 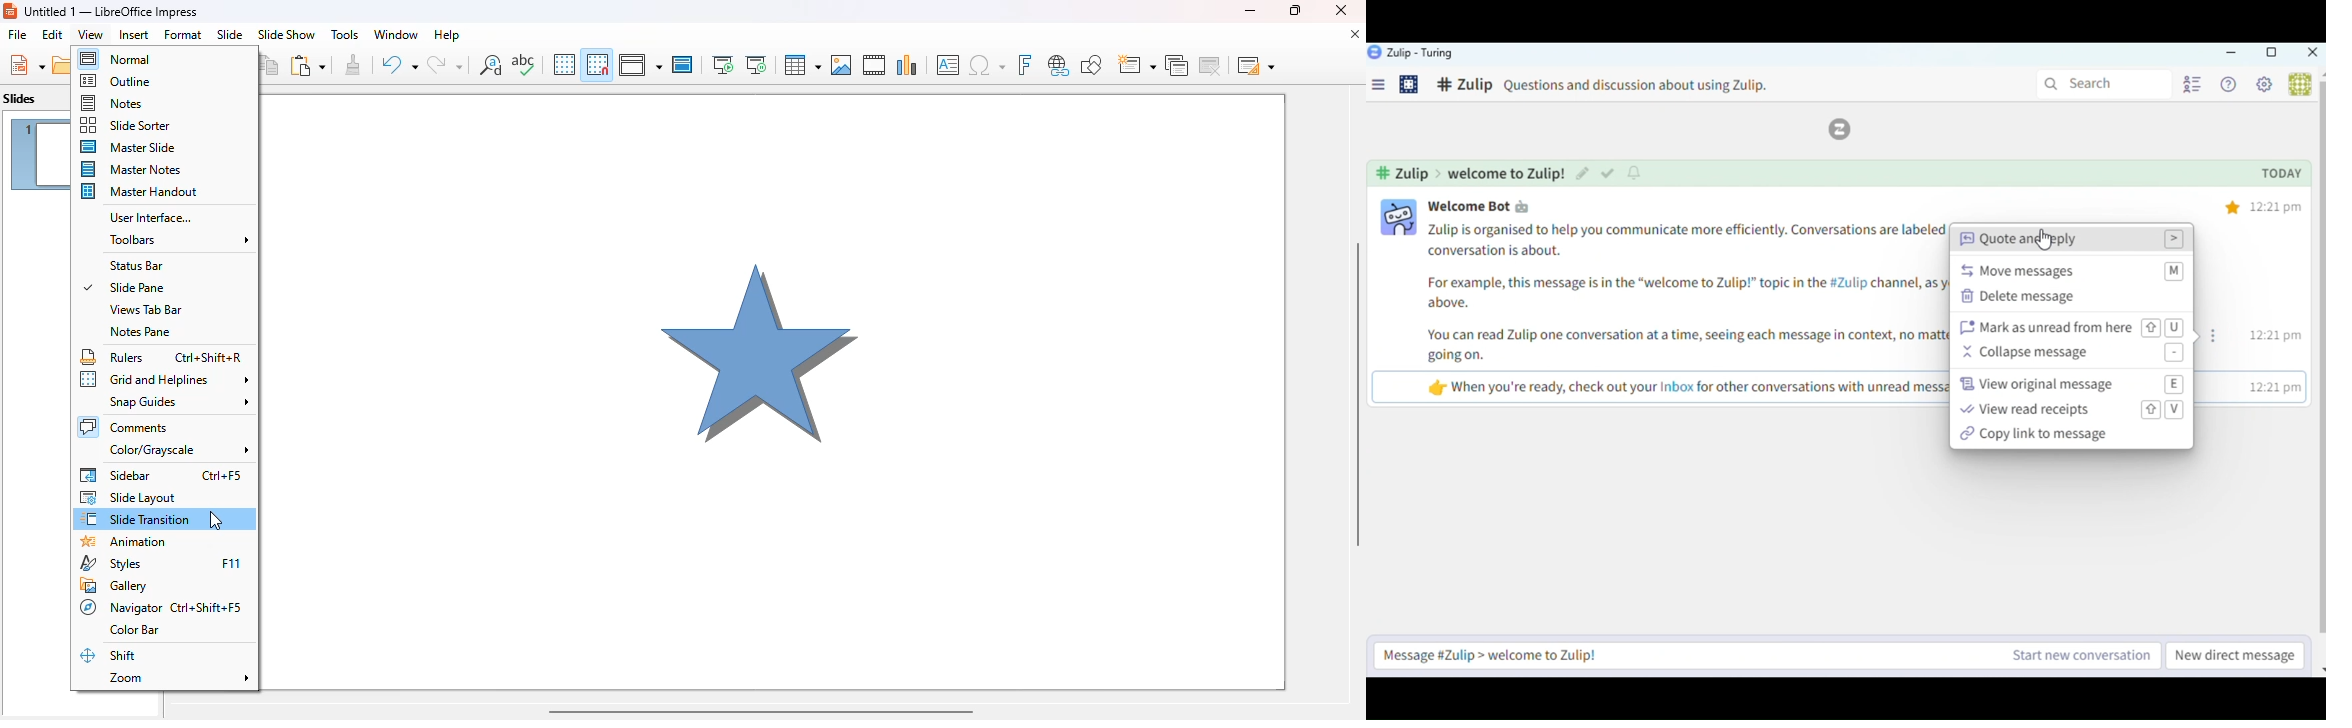 I want to click on Settings, so click(x=1410, y=86).